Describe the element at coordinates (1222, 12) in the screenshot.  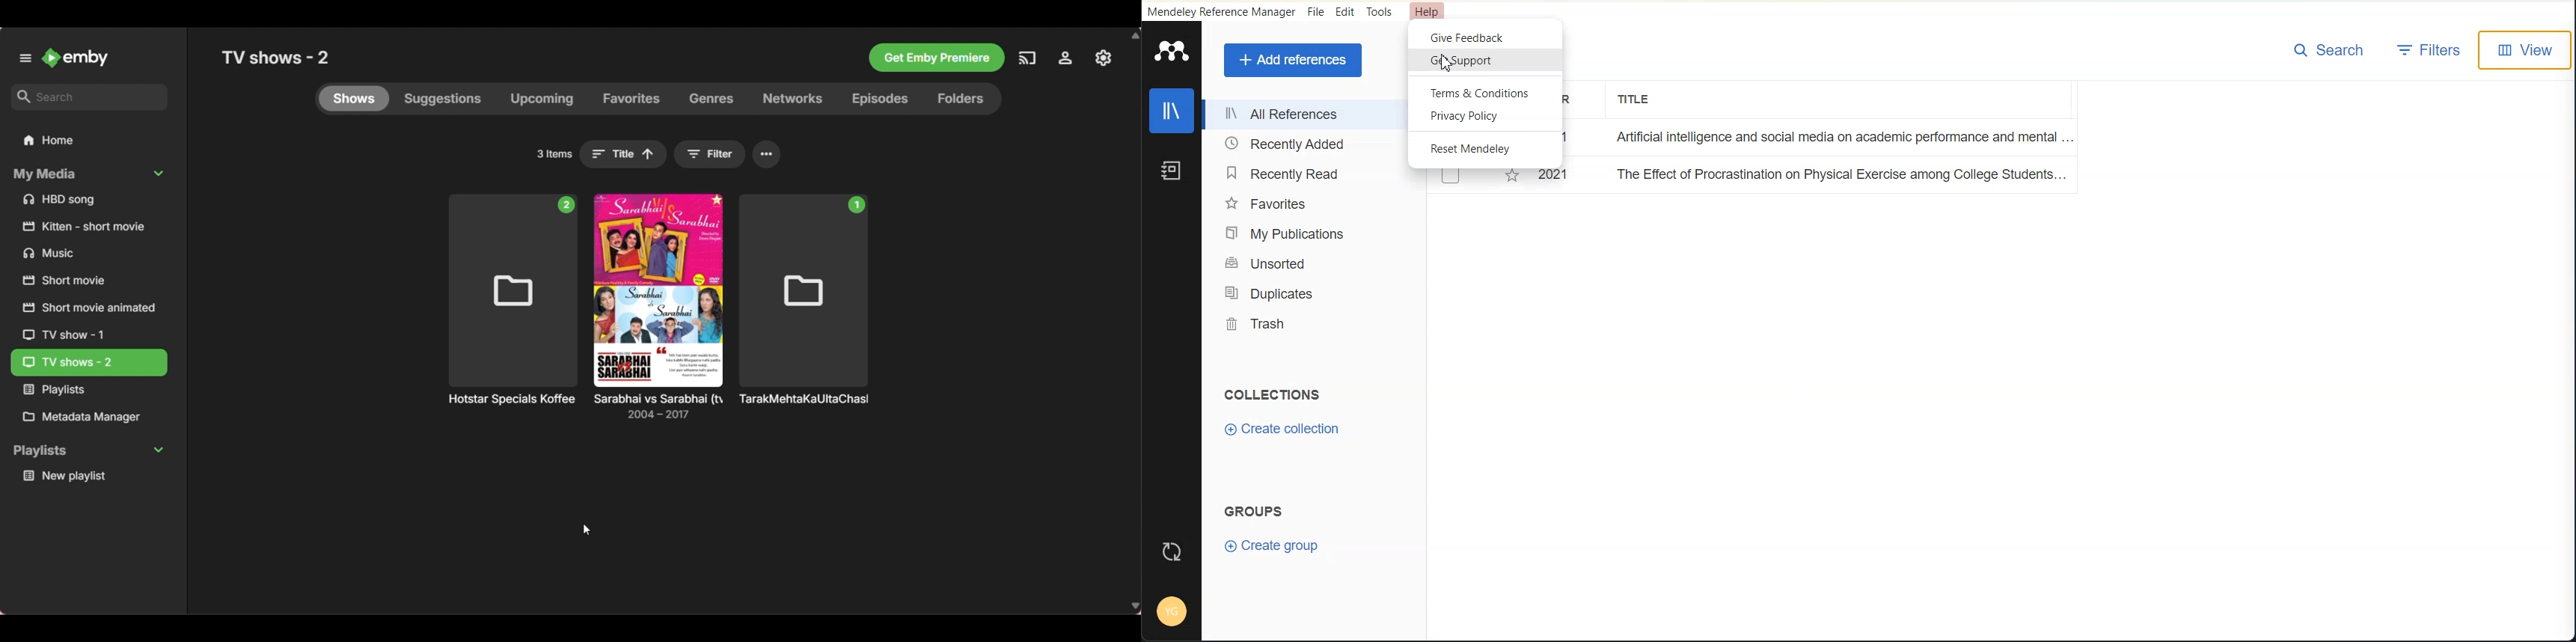
I see `Mendeley Reference Manager` at that location.